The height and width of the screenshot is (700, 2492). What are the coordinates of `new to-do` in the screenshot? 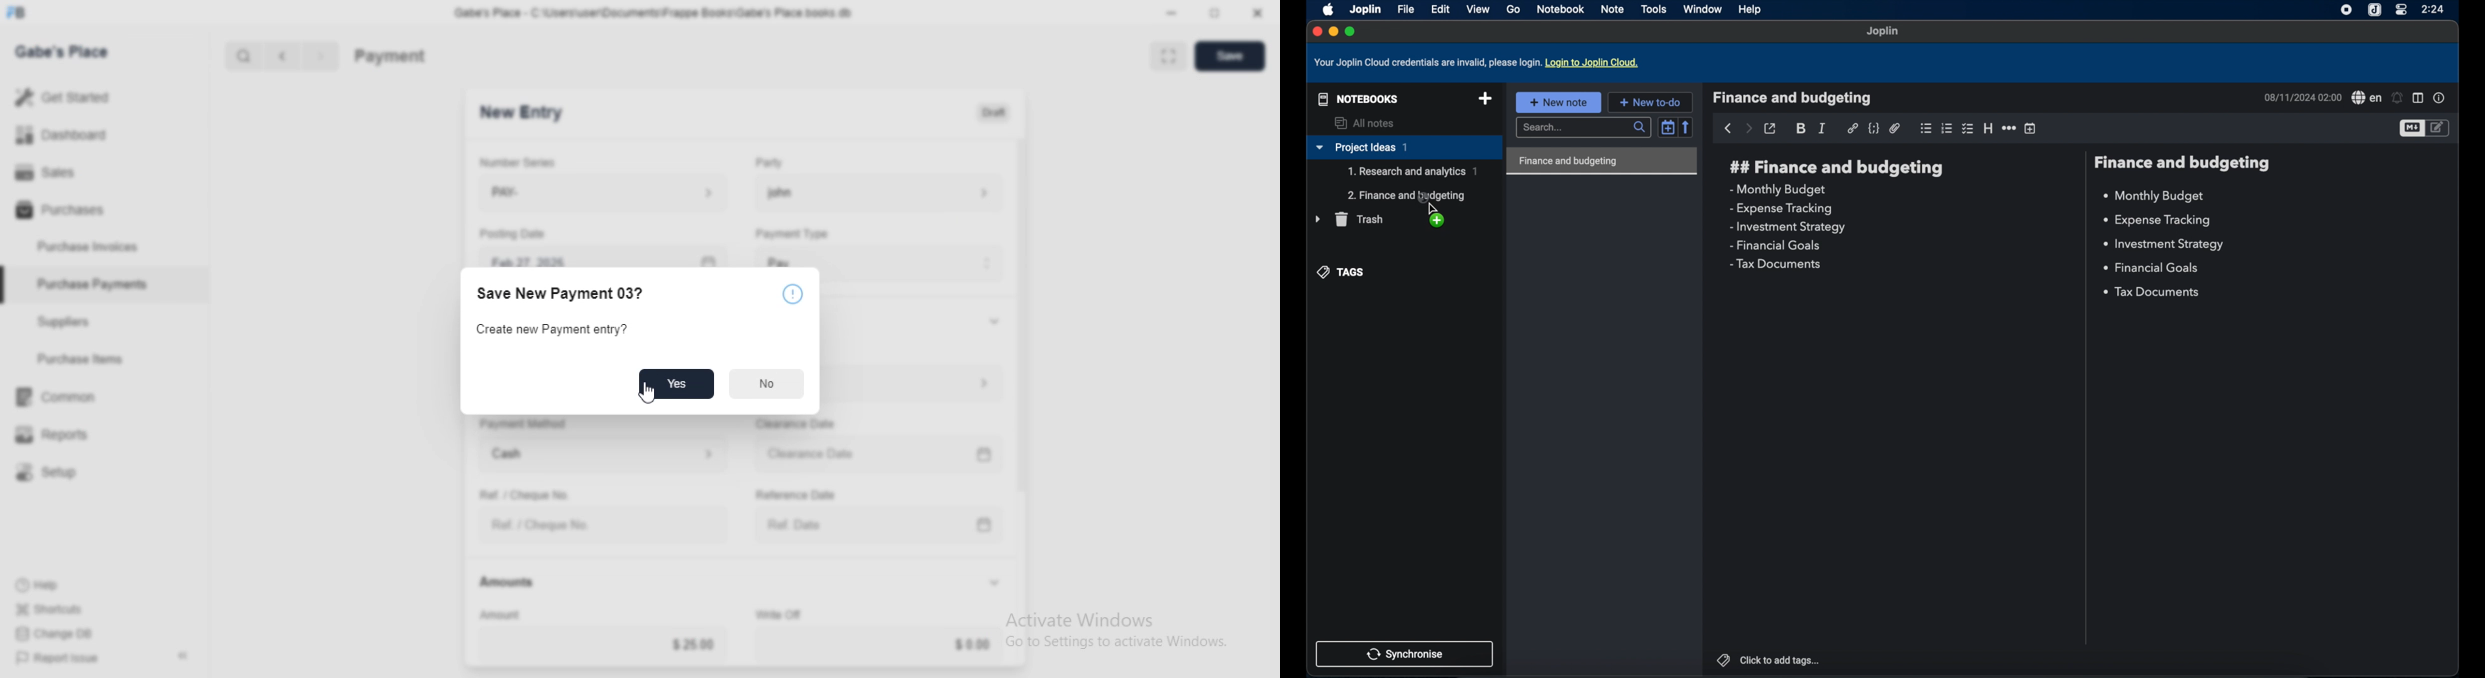 It's located at (1650, 102).